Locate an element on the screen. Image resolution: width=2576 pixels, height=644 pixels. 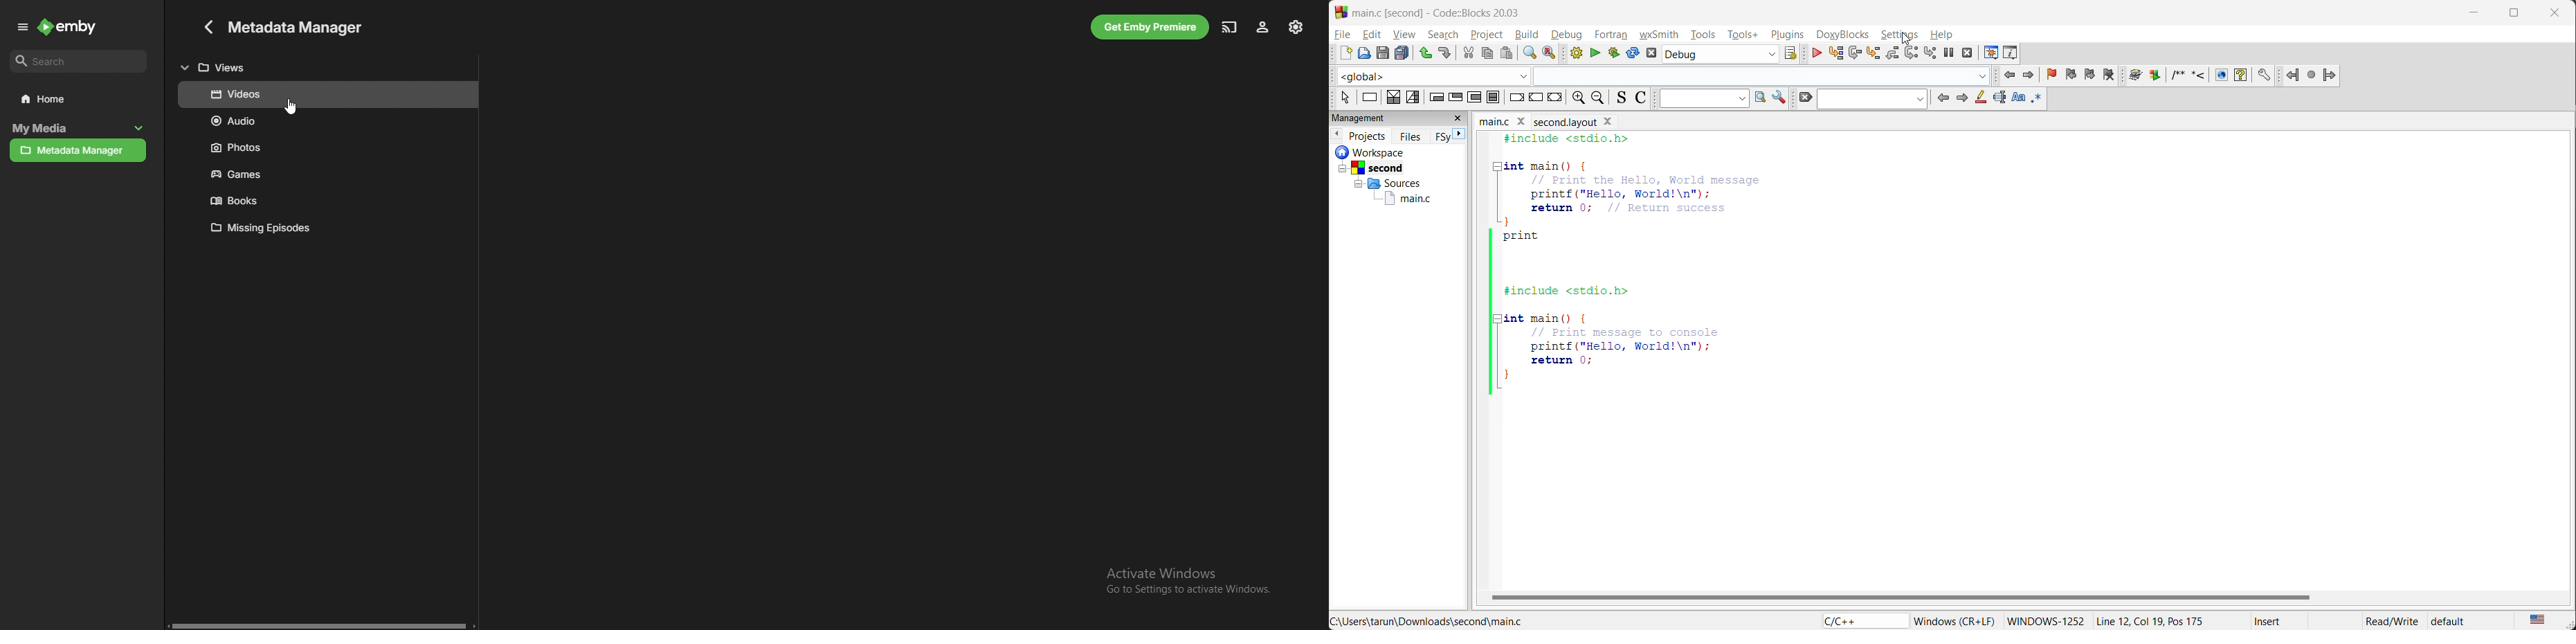
break debugger is located at coordinates (1948, 52).